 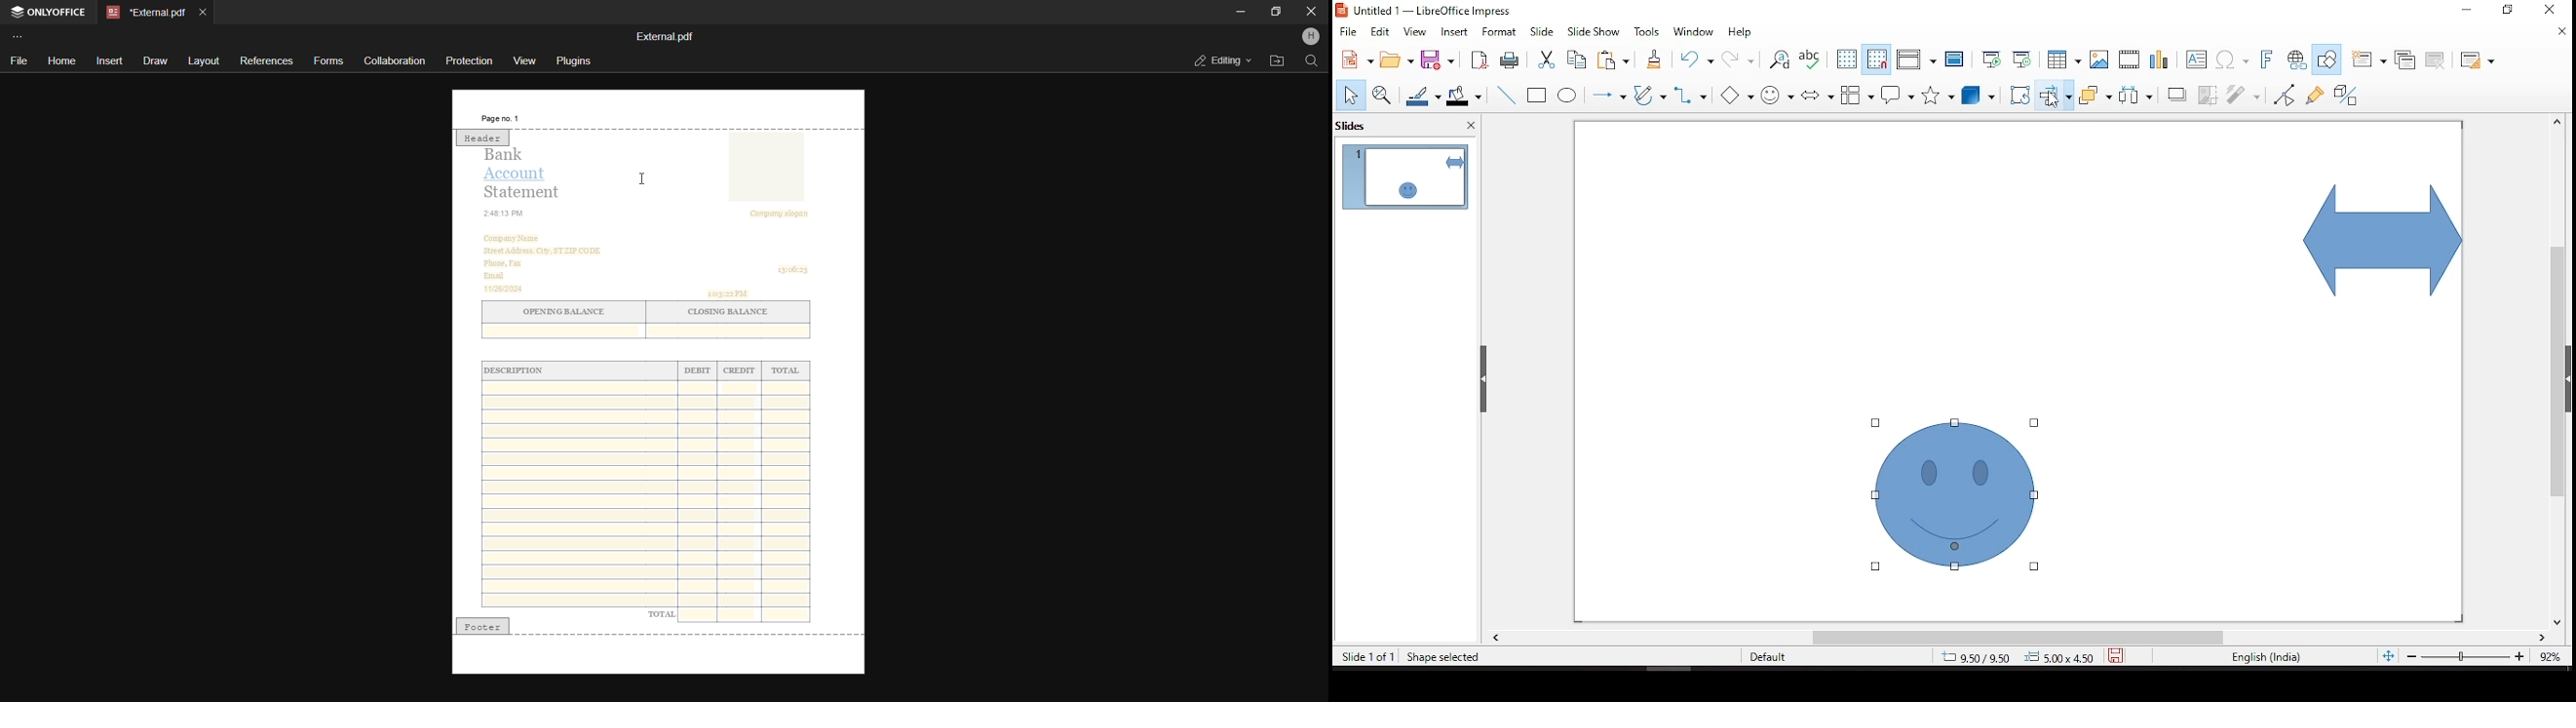 I want to click on 3D objects, so click(x=1977, y=96).